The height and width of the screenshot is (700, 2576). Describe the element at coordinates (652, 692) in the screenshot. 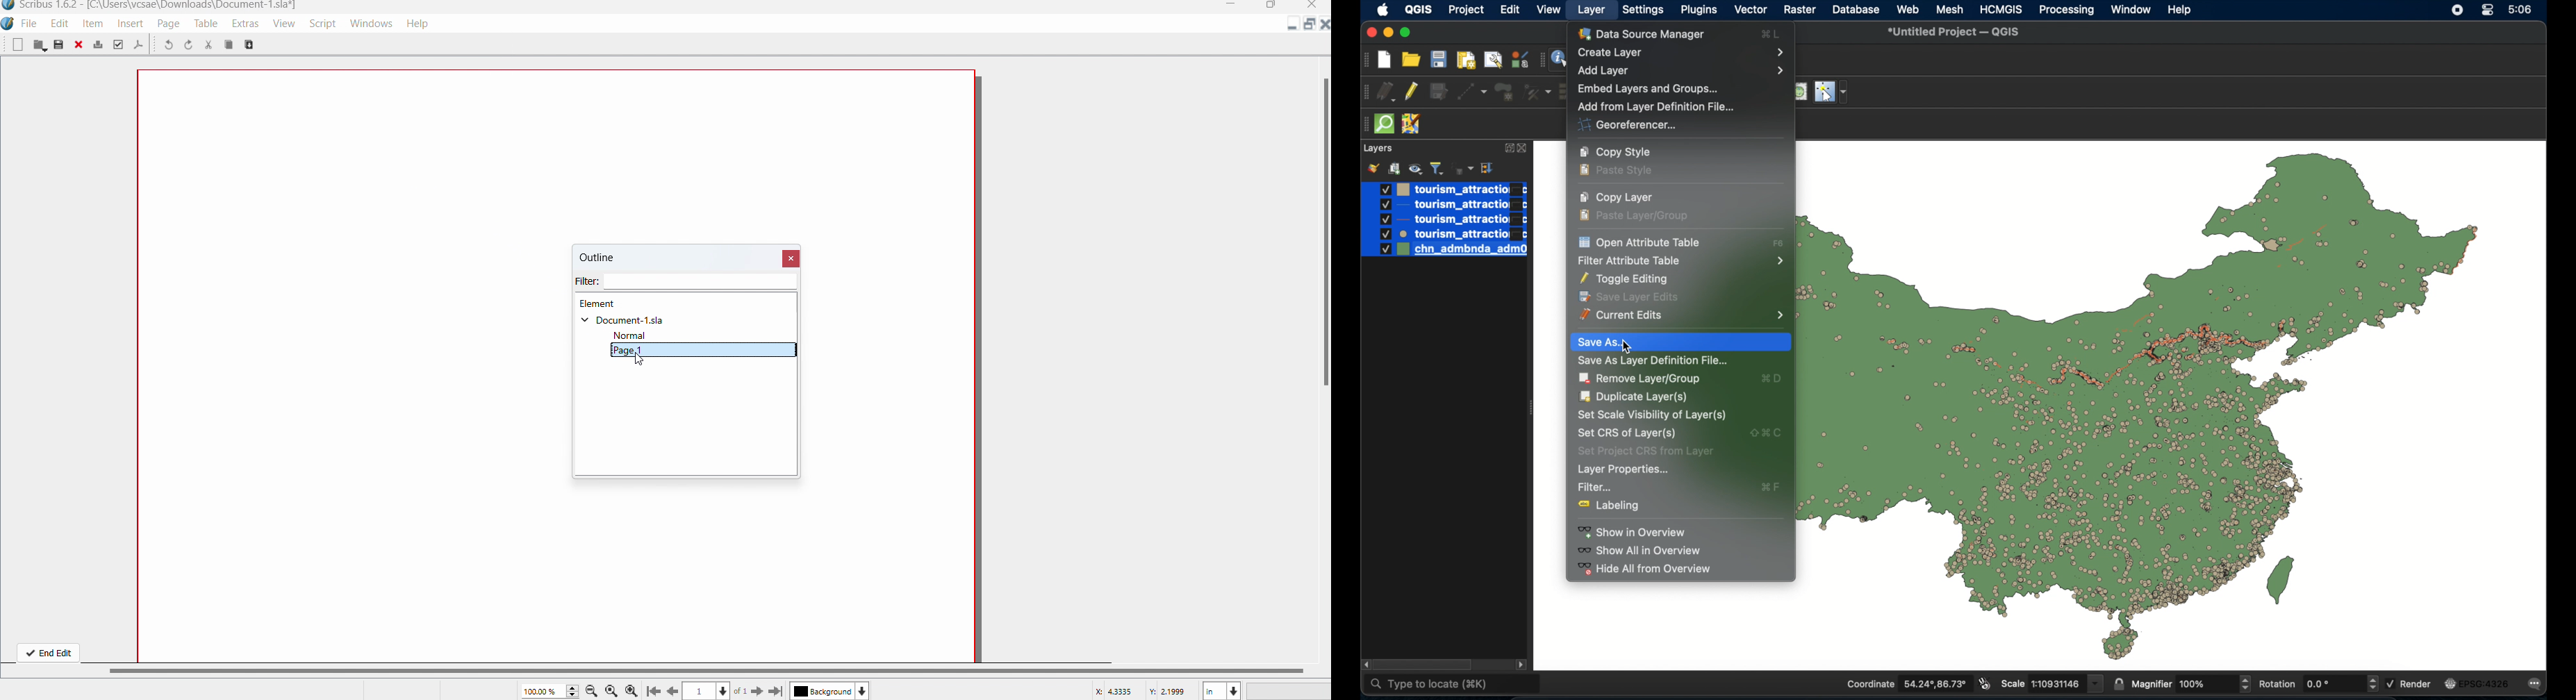

I see `go to top` at that location.